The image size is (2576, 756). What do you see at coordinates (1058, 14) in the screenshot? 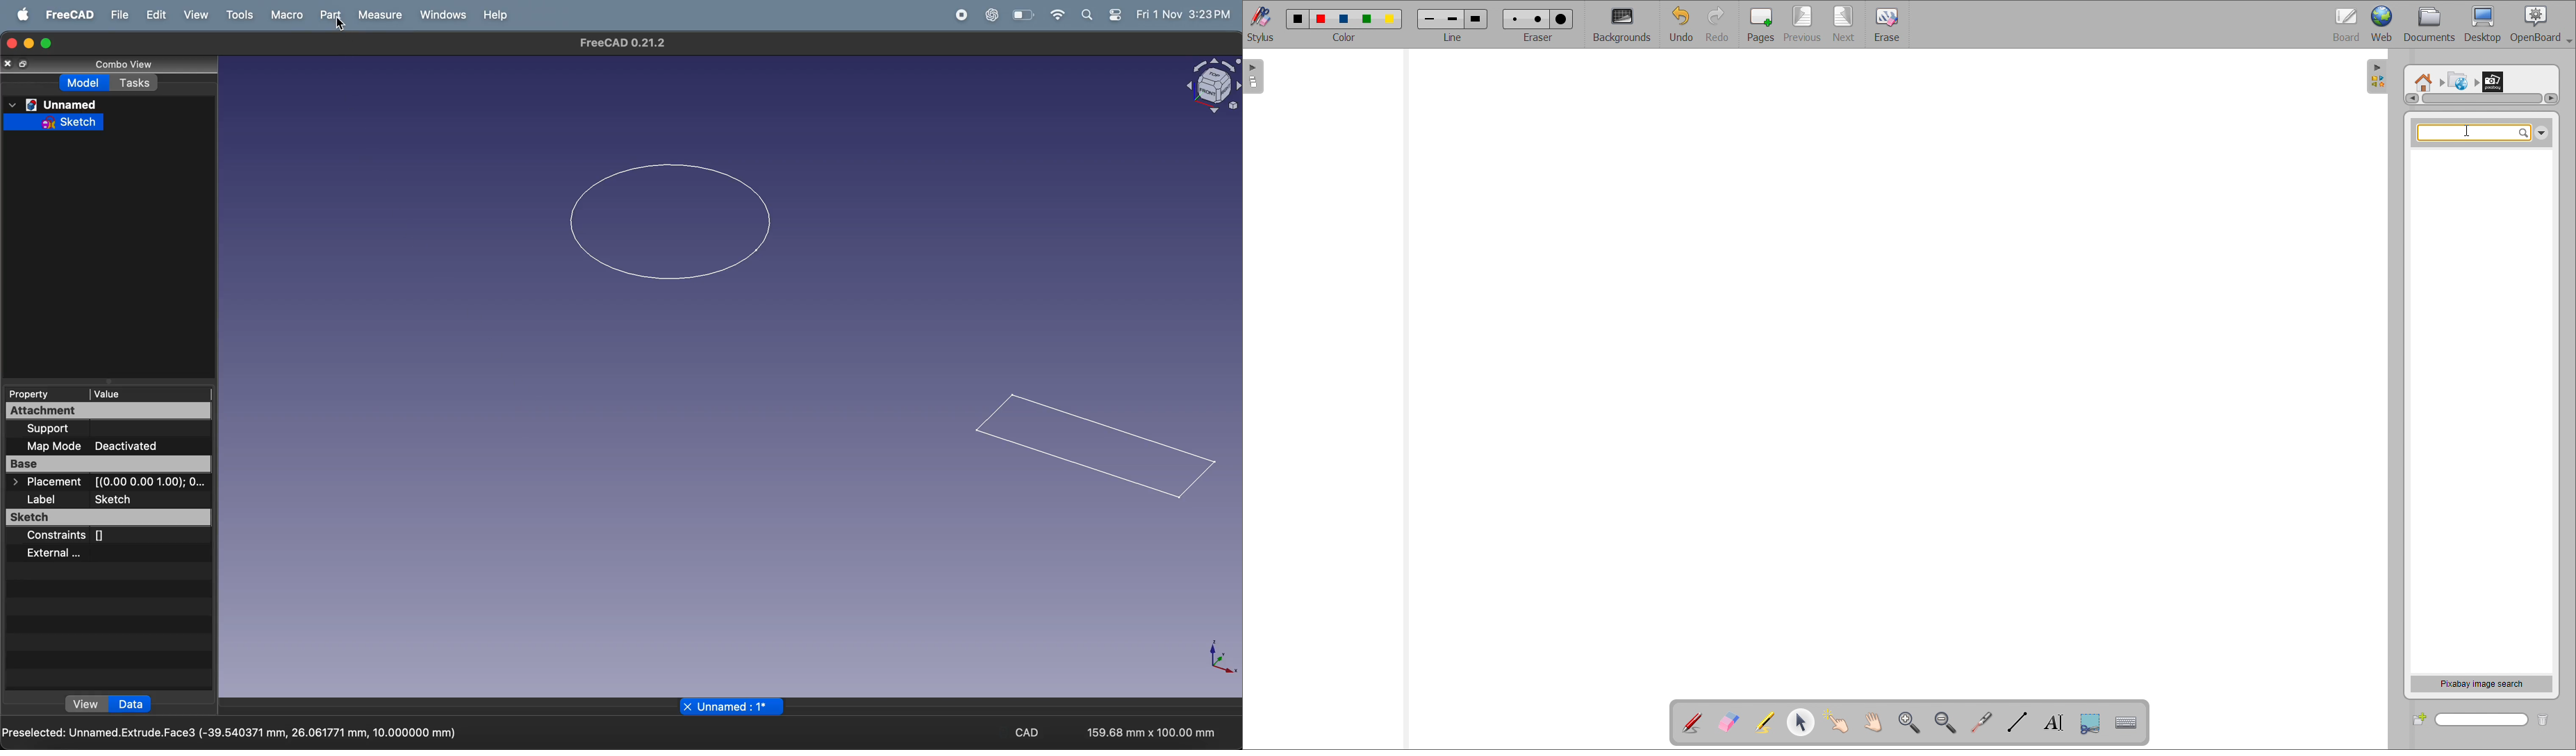
I see `wifi` at bounding box center [1058, 14].